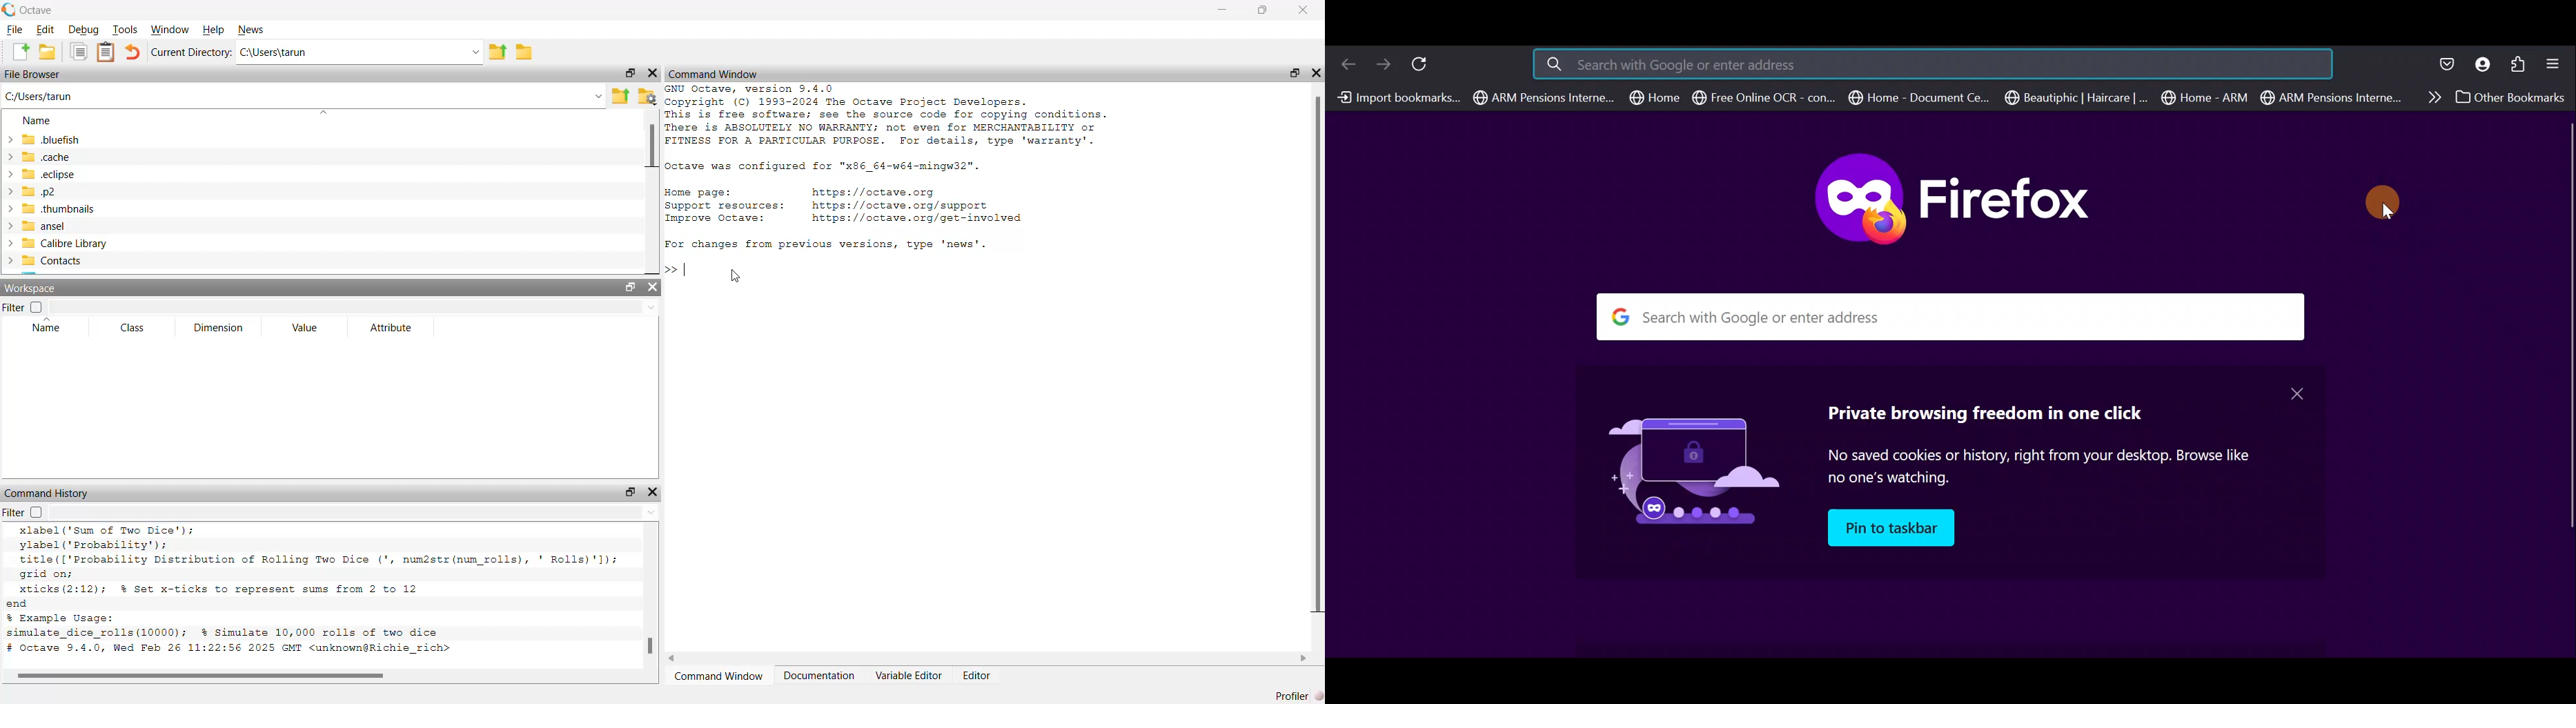 The width and height of the screenshot is (2576, 728). What do you see at coordinates (2448, 64) in the screenshot?
I see `Save to pocket` at bounding box center [2448, 64].